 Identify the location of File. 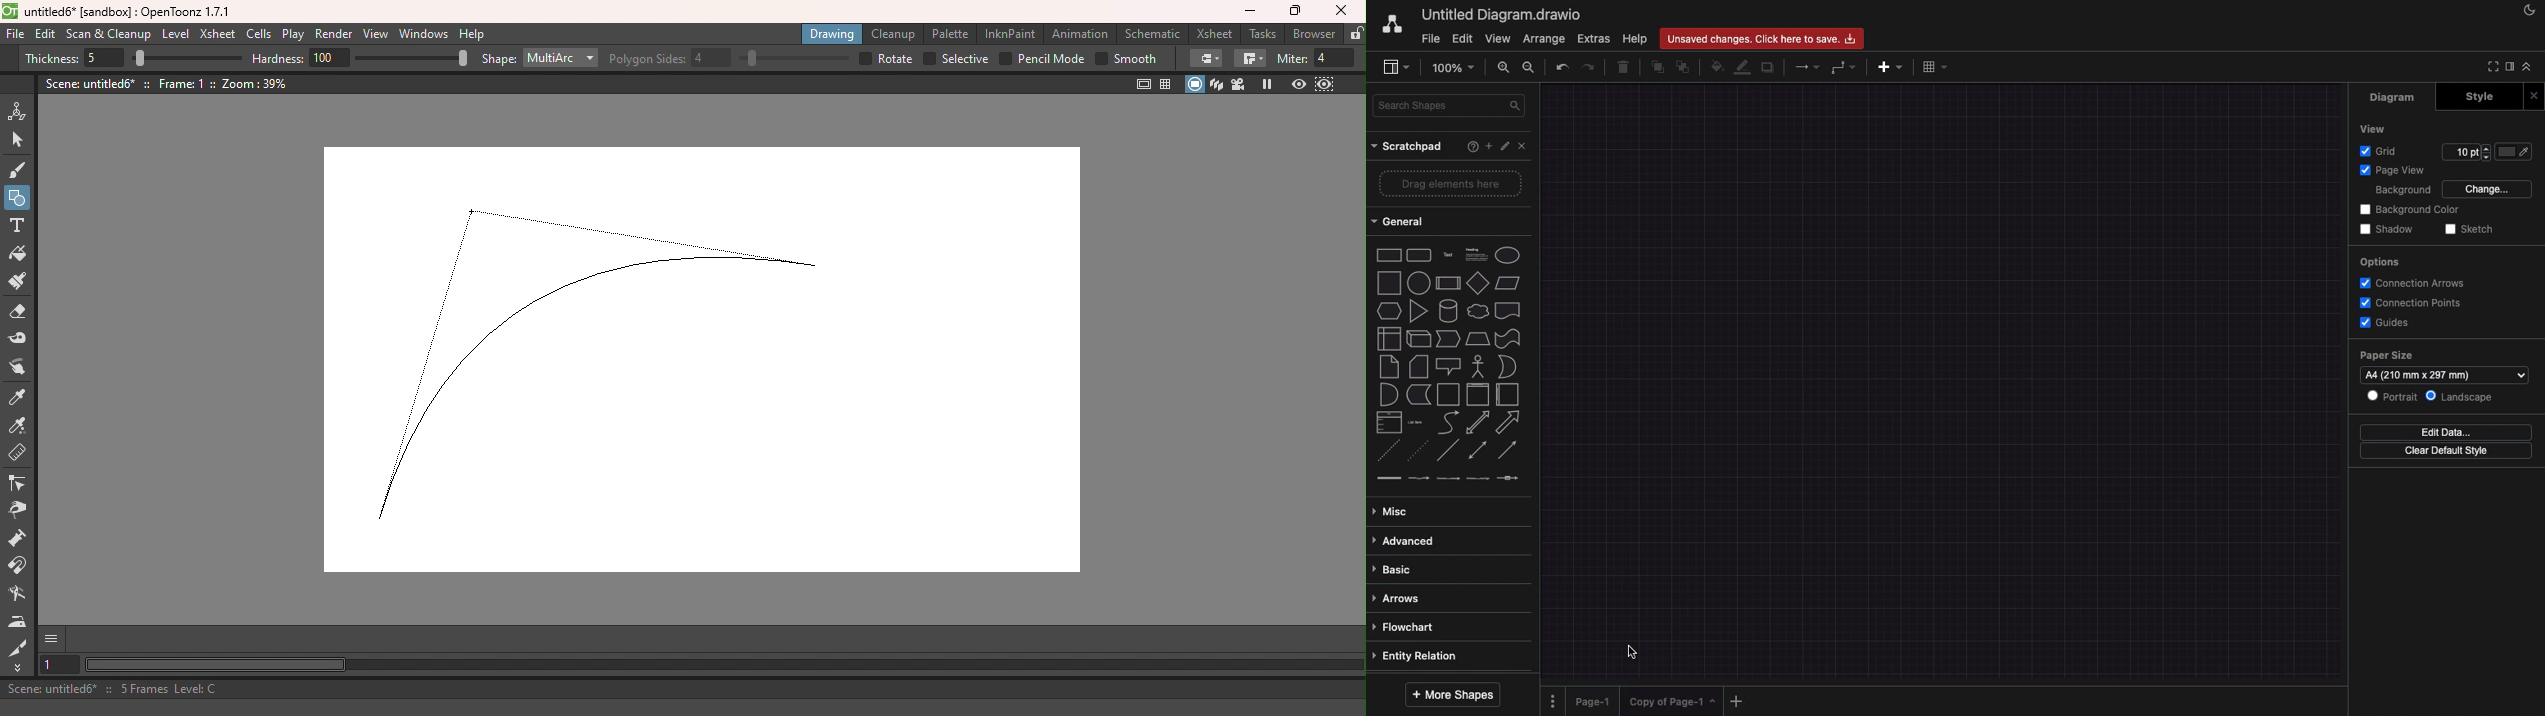
(15, 35).